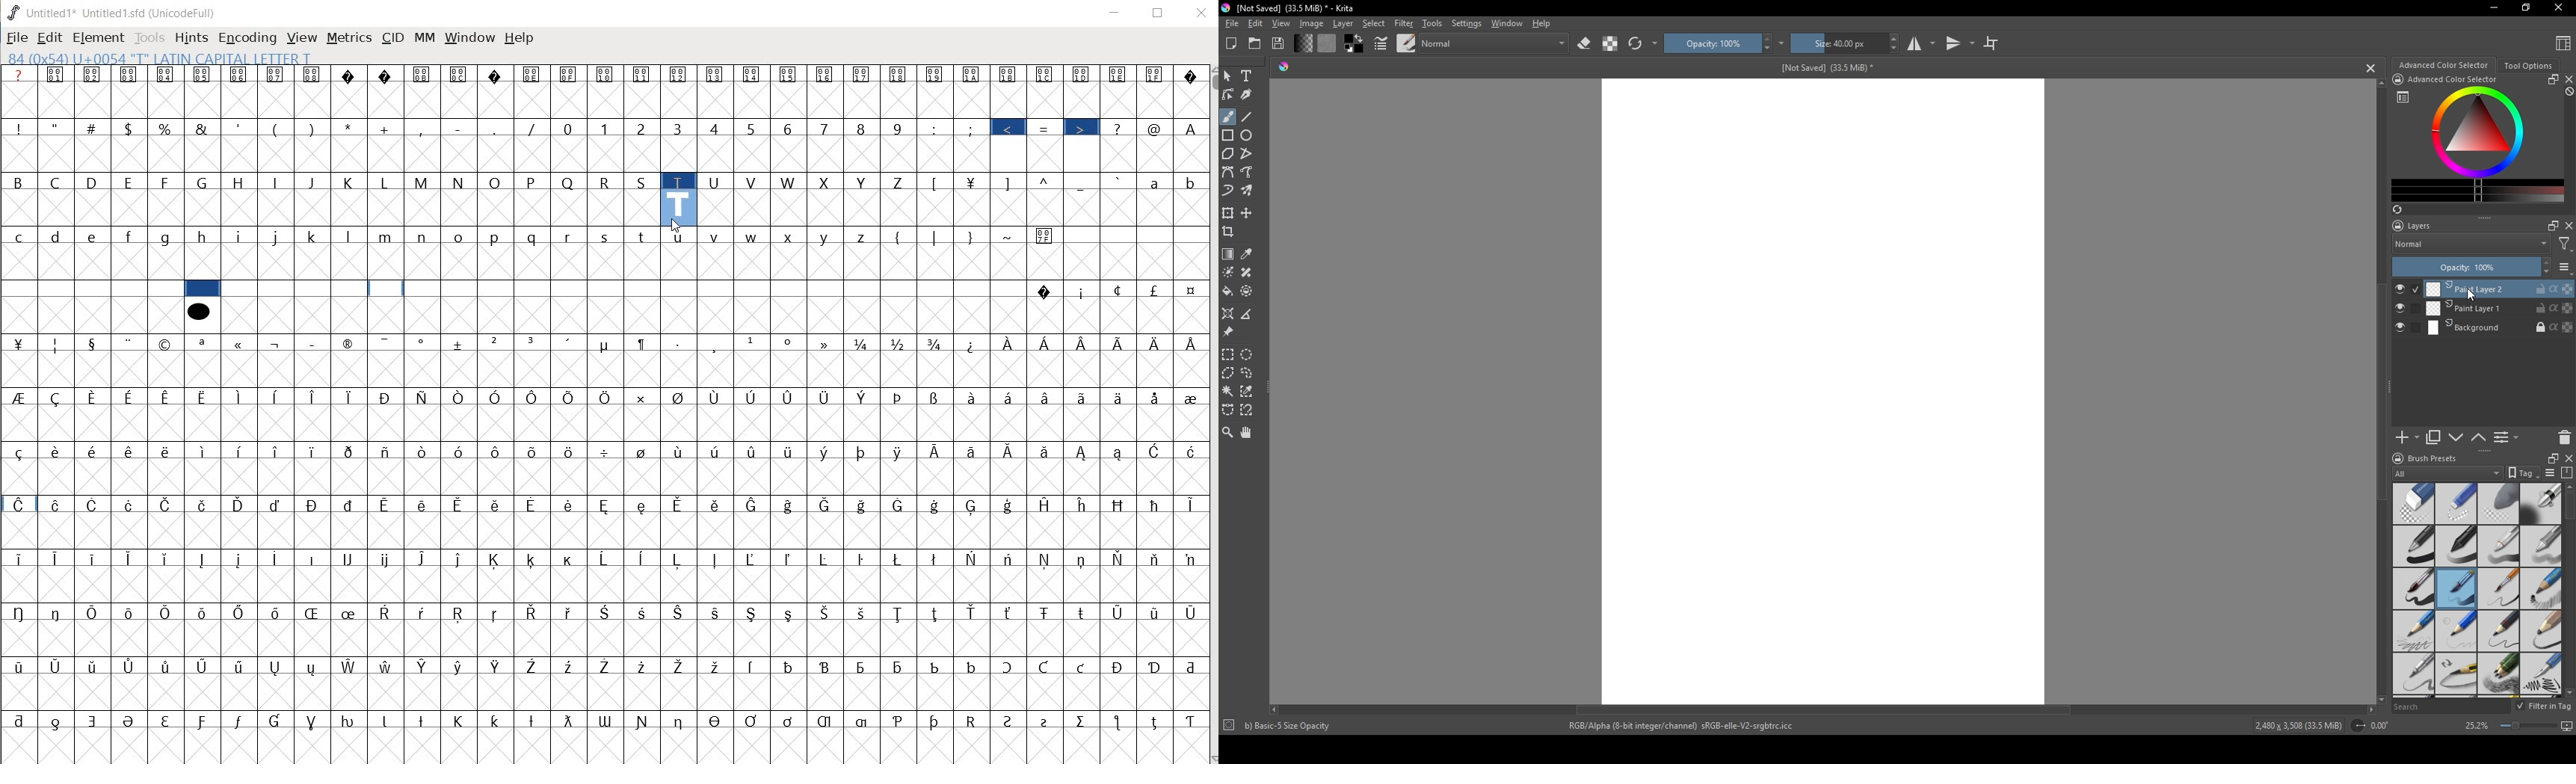  What do you see at coordinates (825, 76) in the screenshot?
I see `Symbol` at bounding box center [825, 76].